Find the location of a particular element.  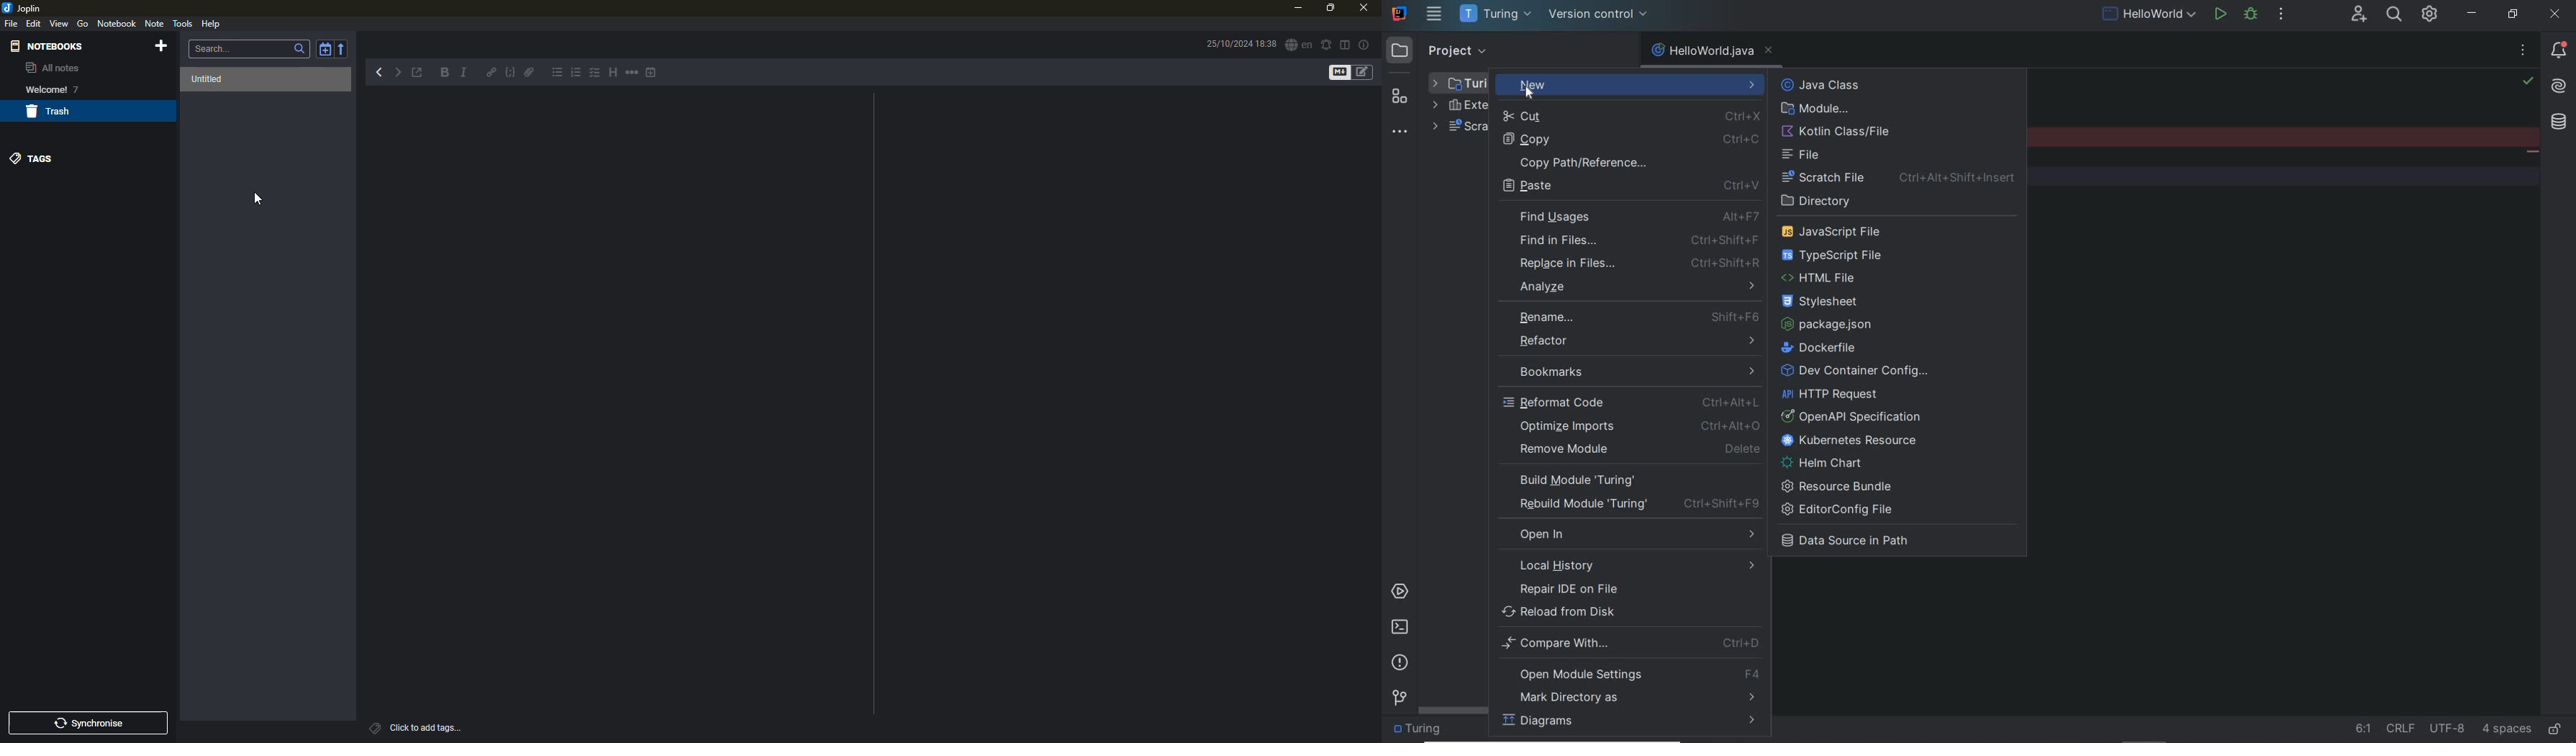

search is located at coordinates (216, 48).